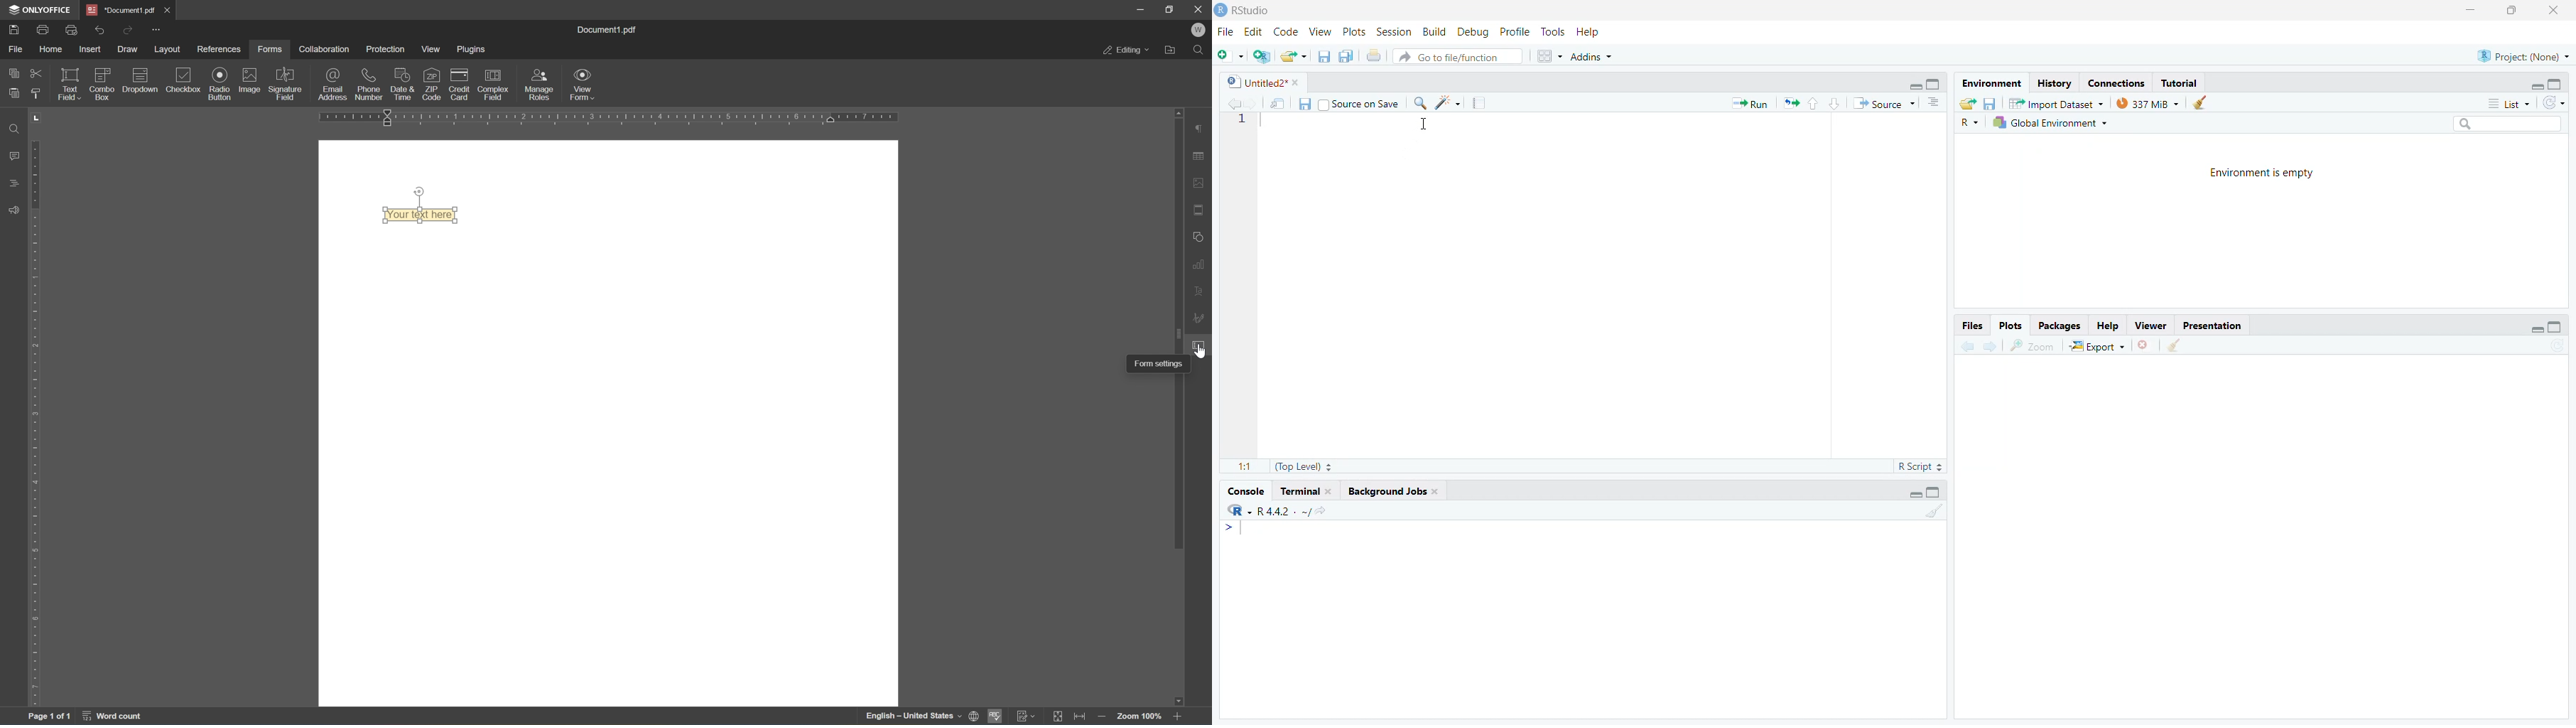  Describe the element at coordinates (1243, 494) in the screenshot. I see `Console` at that location.